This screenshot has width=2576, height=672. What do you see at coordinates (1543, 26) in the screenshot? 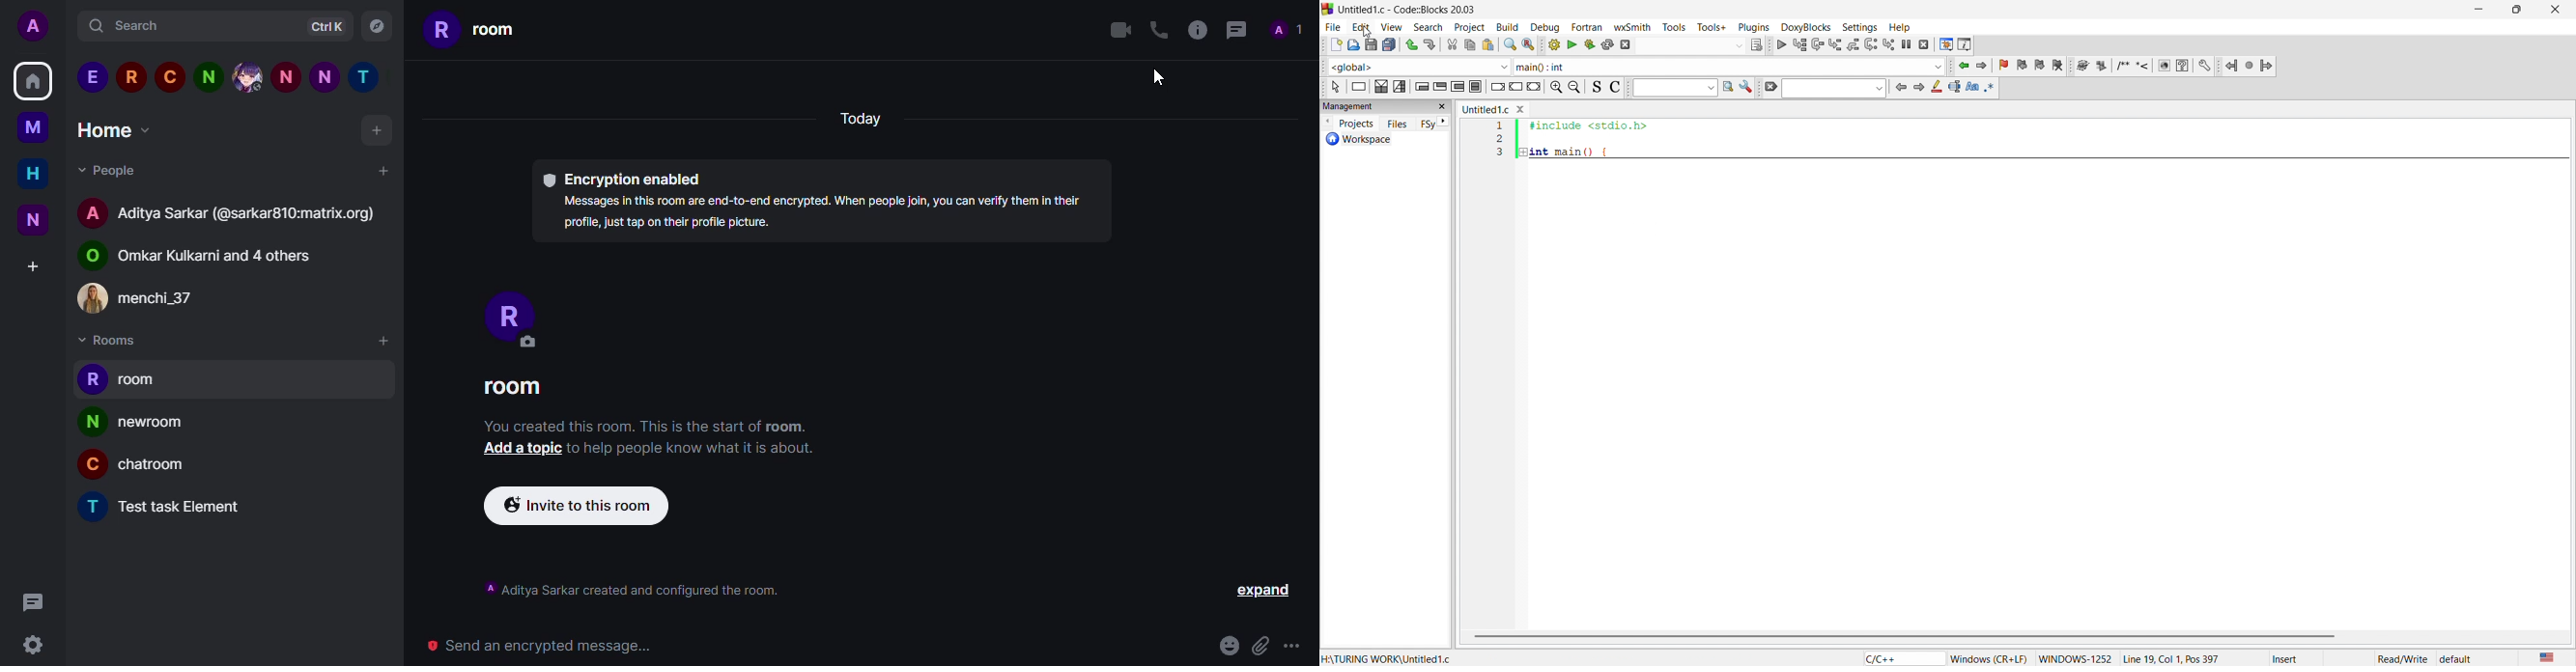
I see `debug` at bounding box center [1543, 26].